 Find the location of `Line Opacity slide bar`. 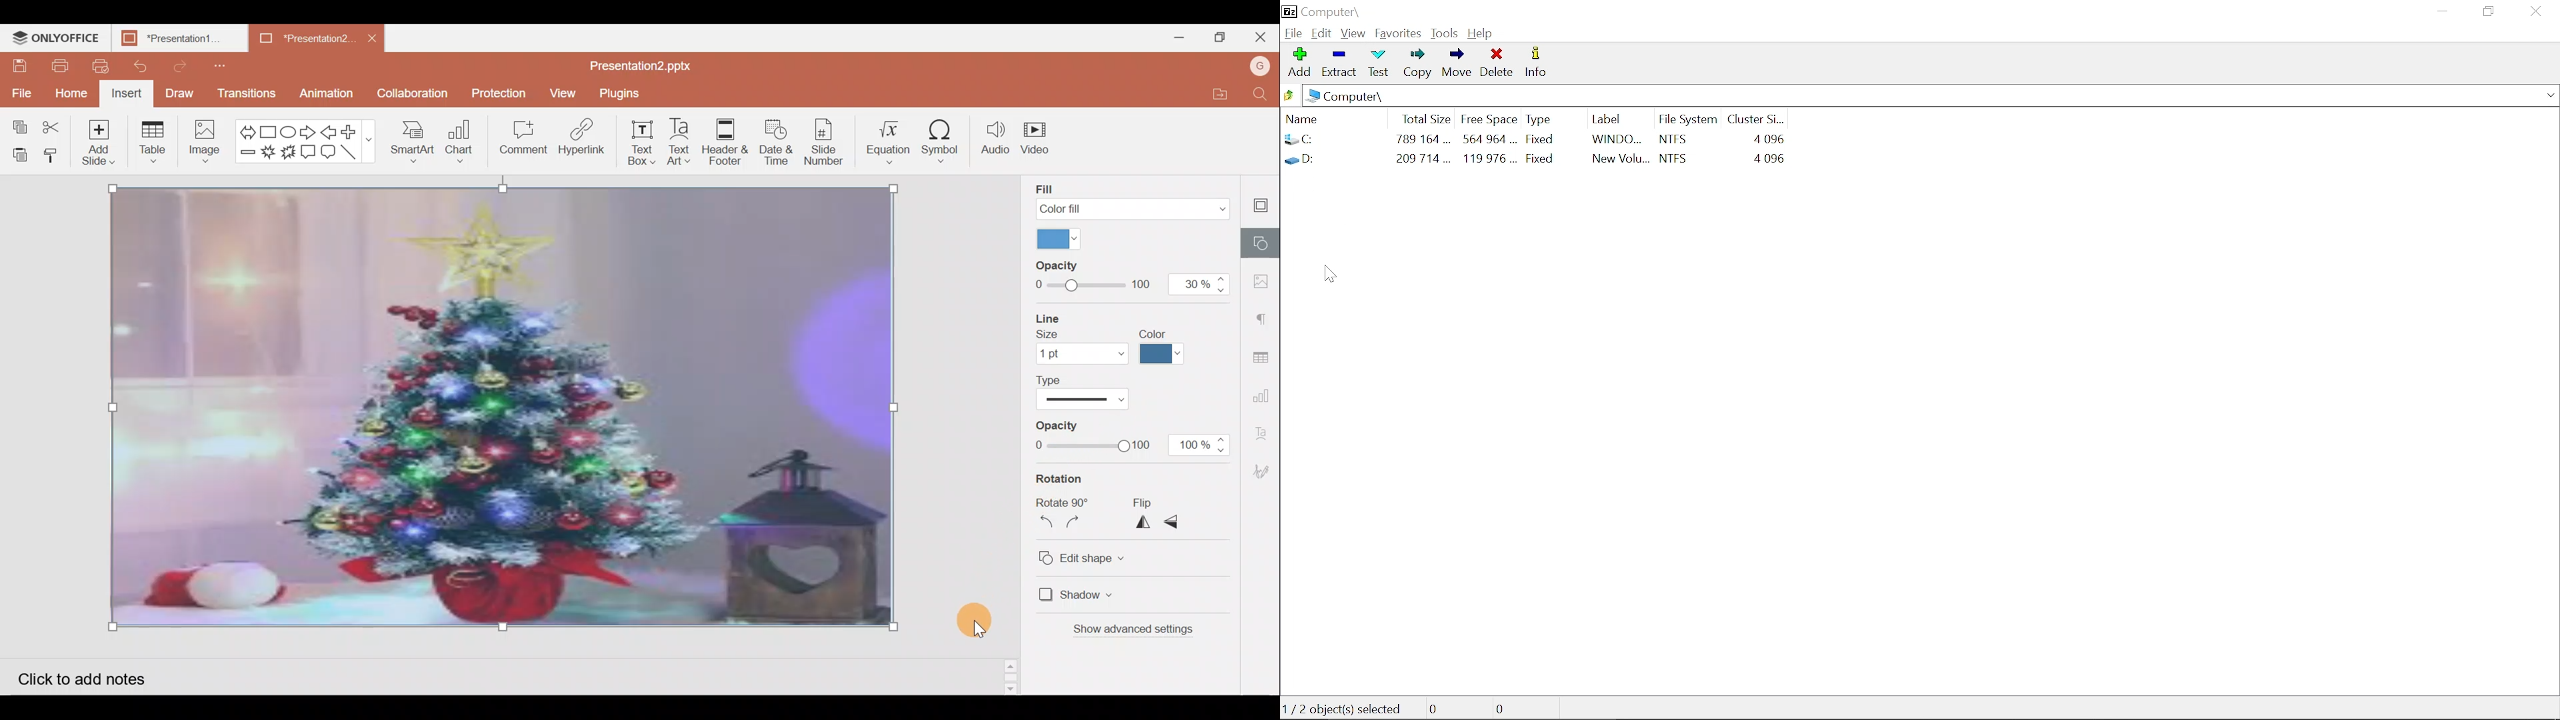

Line Opacity slide bar is located at coordinates (1091, 437).